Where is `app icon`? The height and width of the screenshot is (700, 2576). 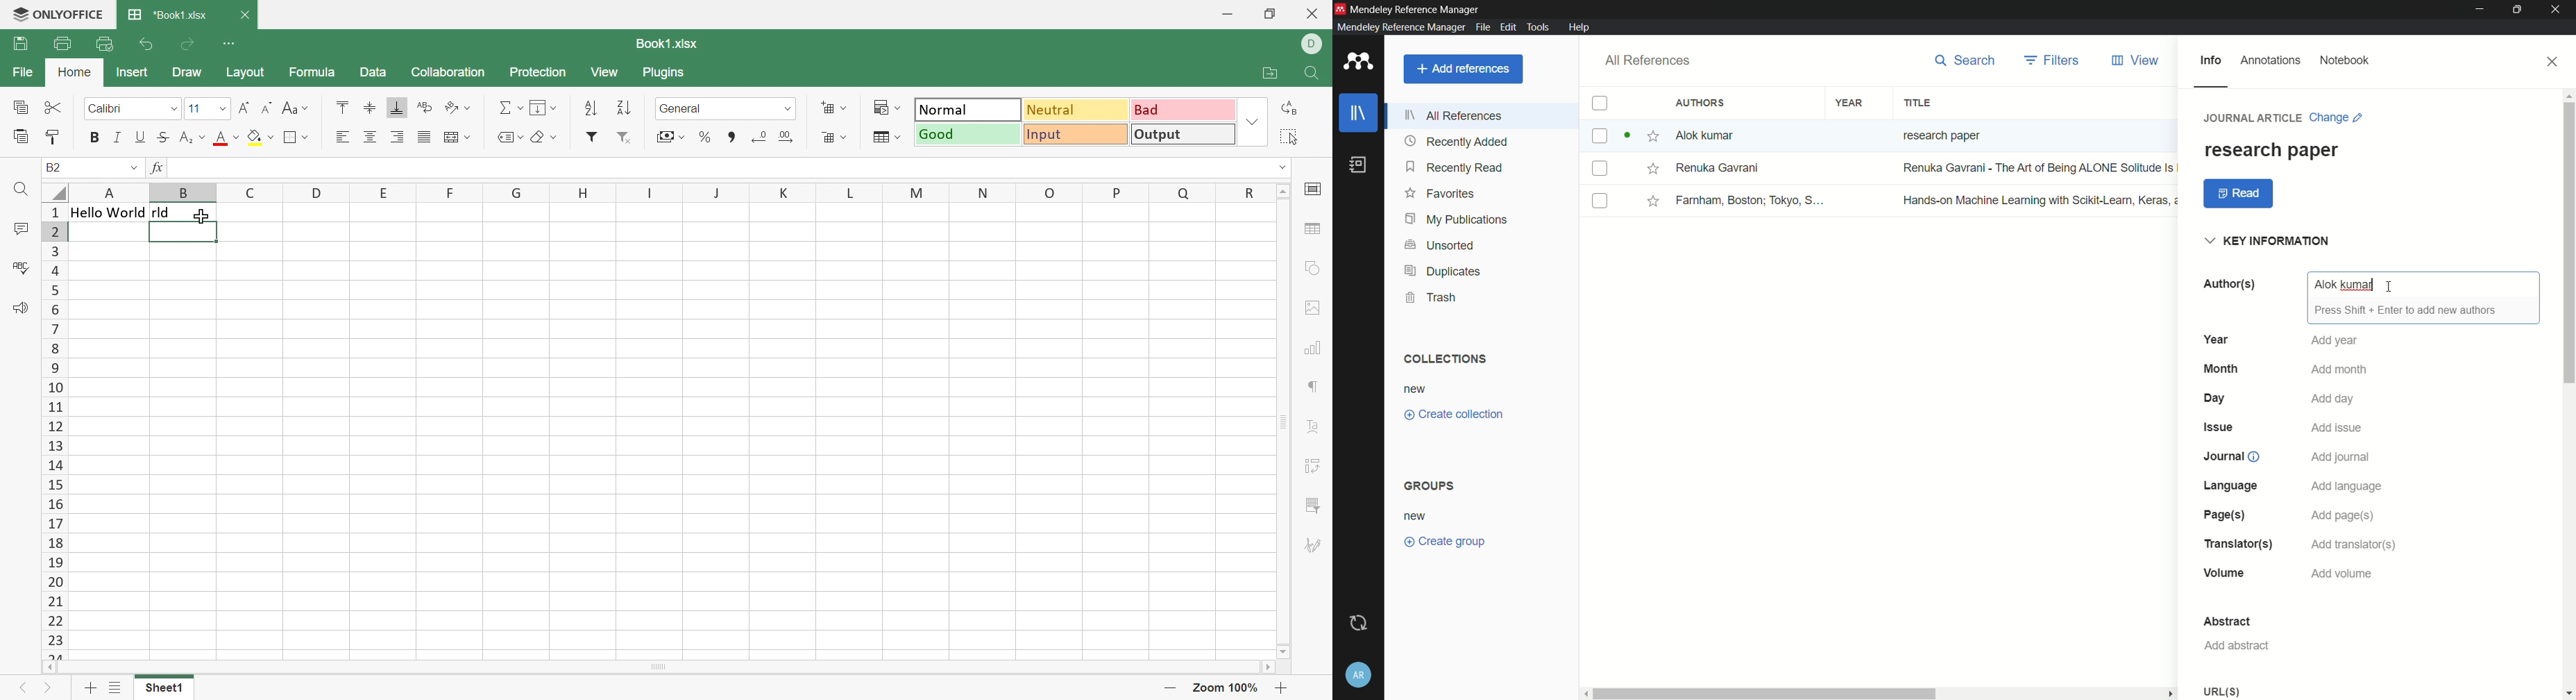 app icon is located at coordinates (1340, 8).